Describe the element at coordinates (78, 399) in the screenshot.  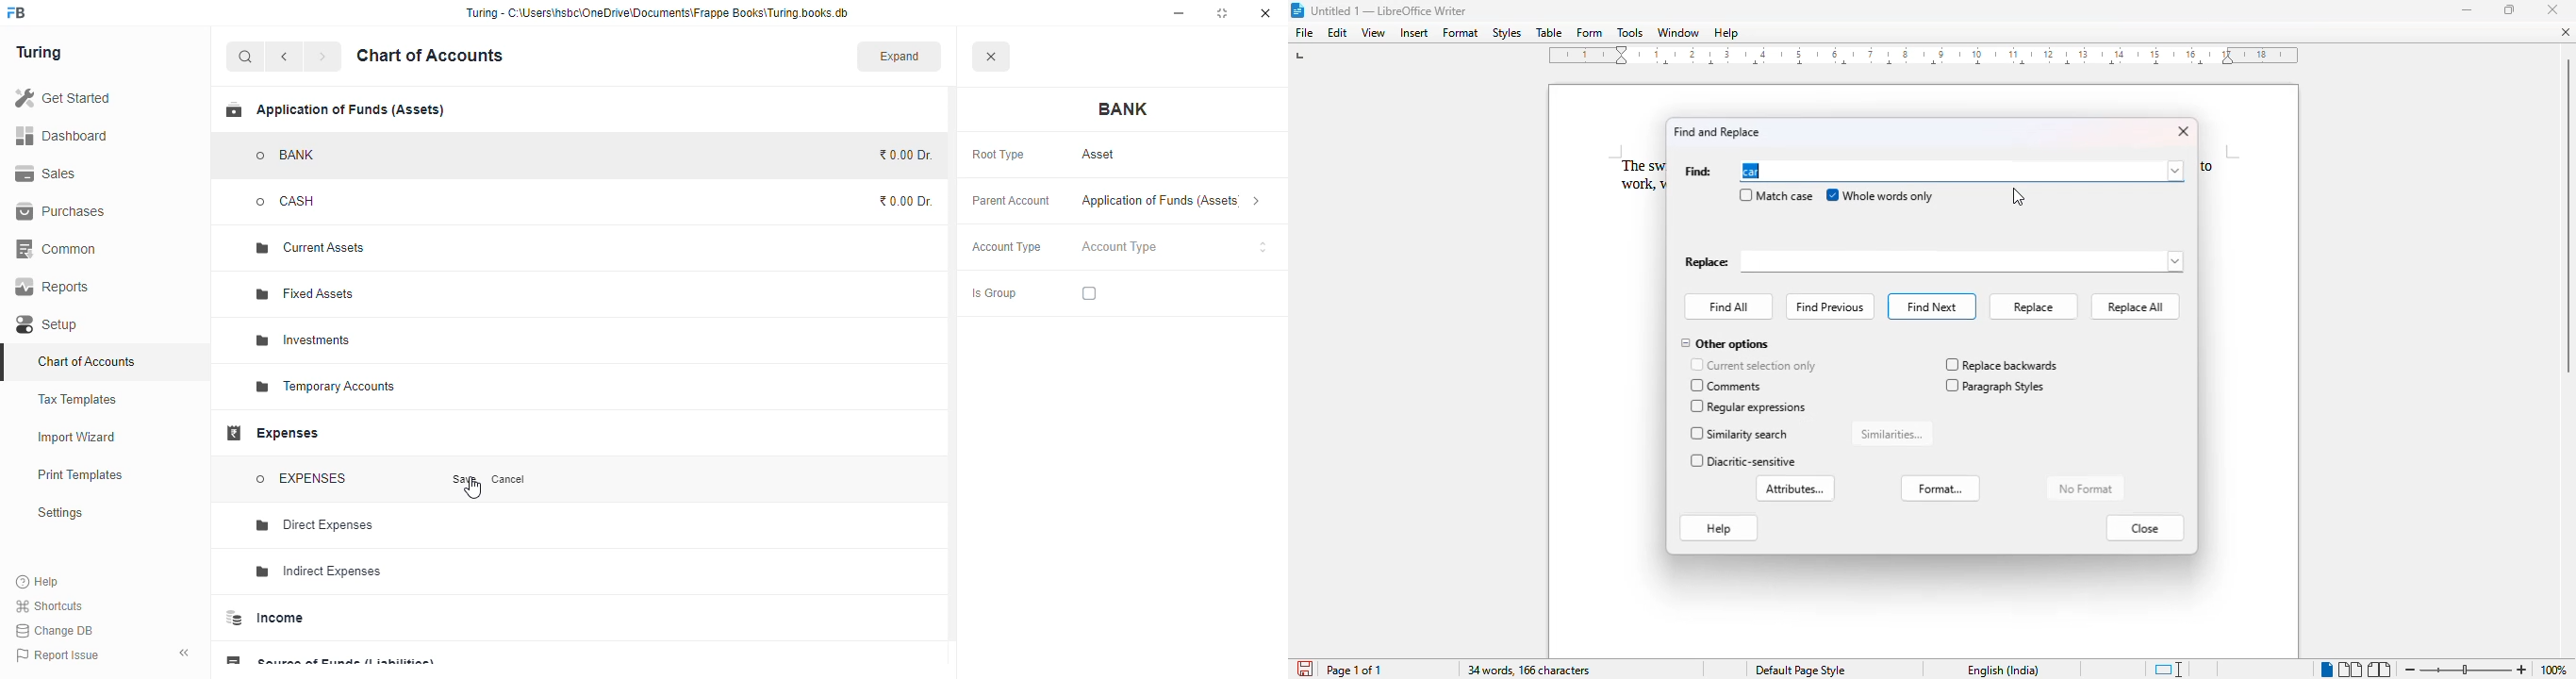
I see `tax templates` at that location.